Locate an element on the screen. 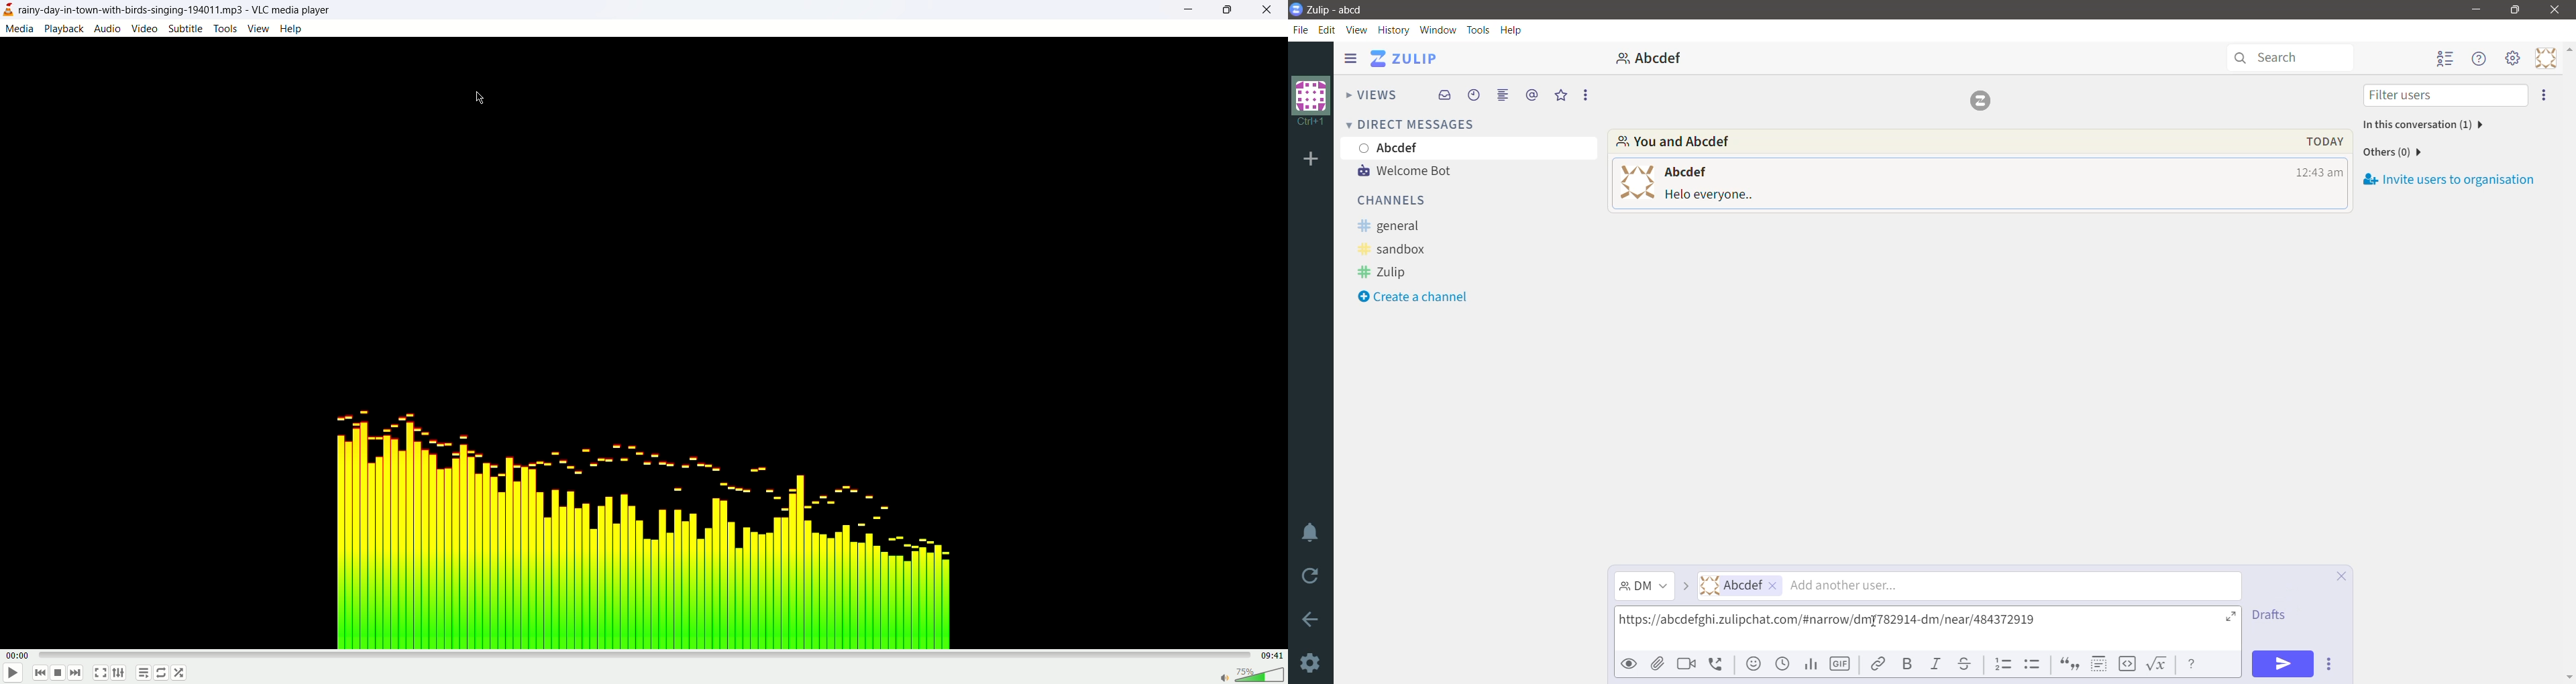 Image resolution: width=2576 pixels, height=700 pixels. Starred Messages is located at coordinates (1558, 95).